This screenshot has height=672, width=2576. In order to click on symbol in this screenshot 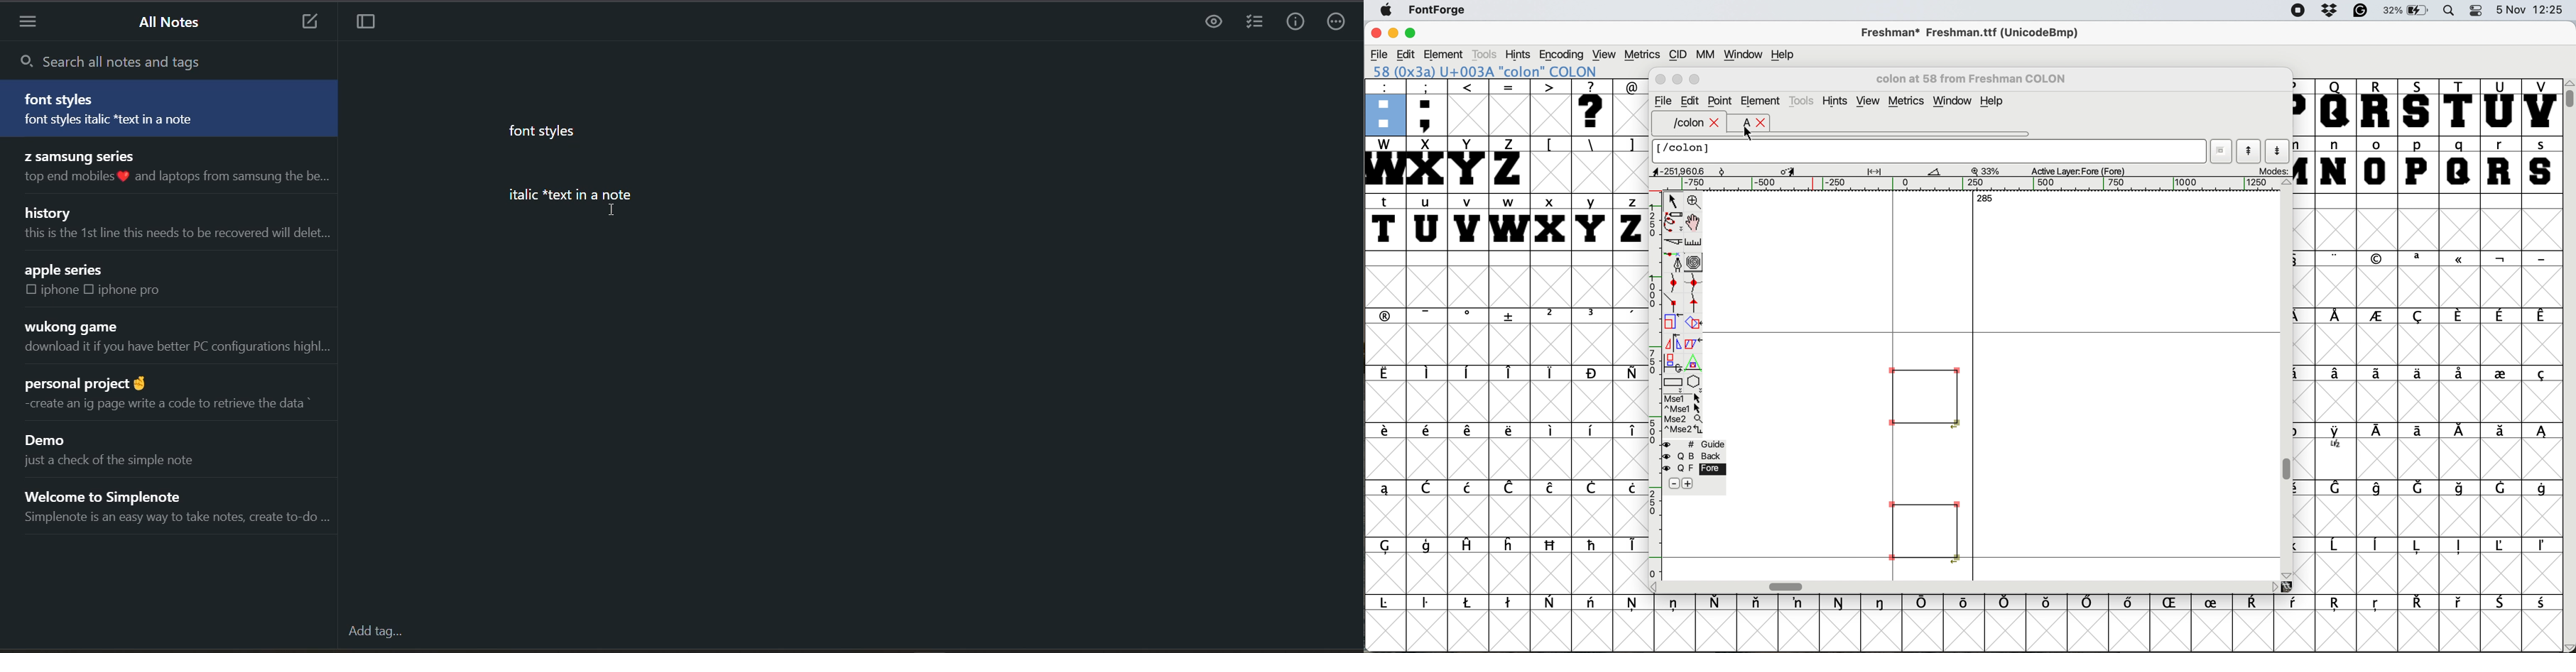, I will do `click(2216, 601)`.